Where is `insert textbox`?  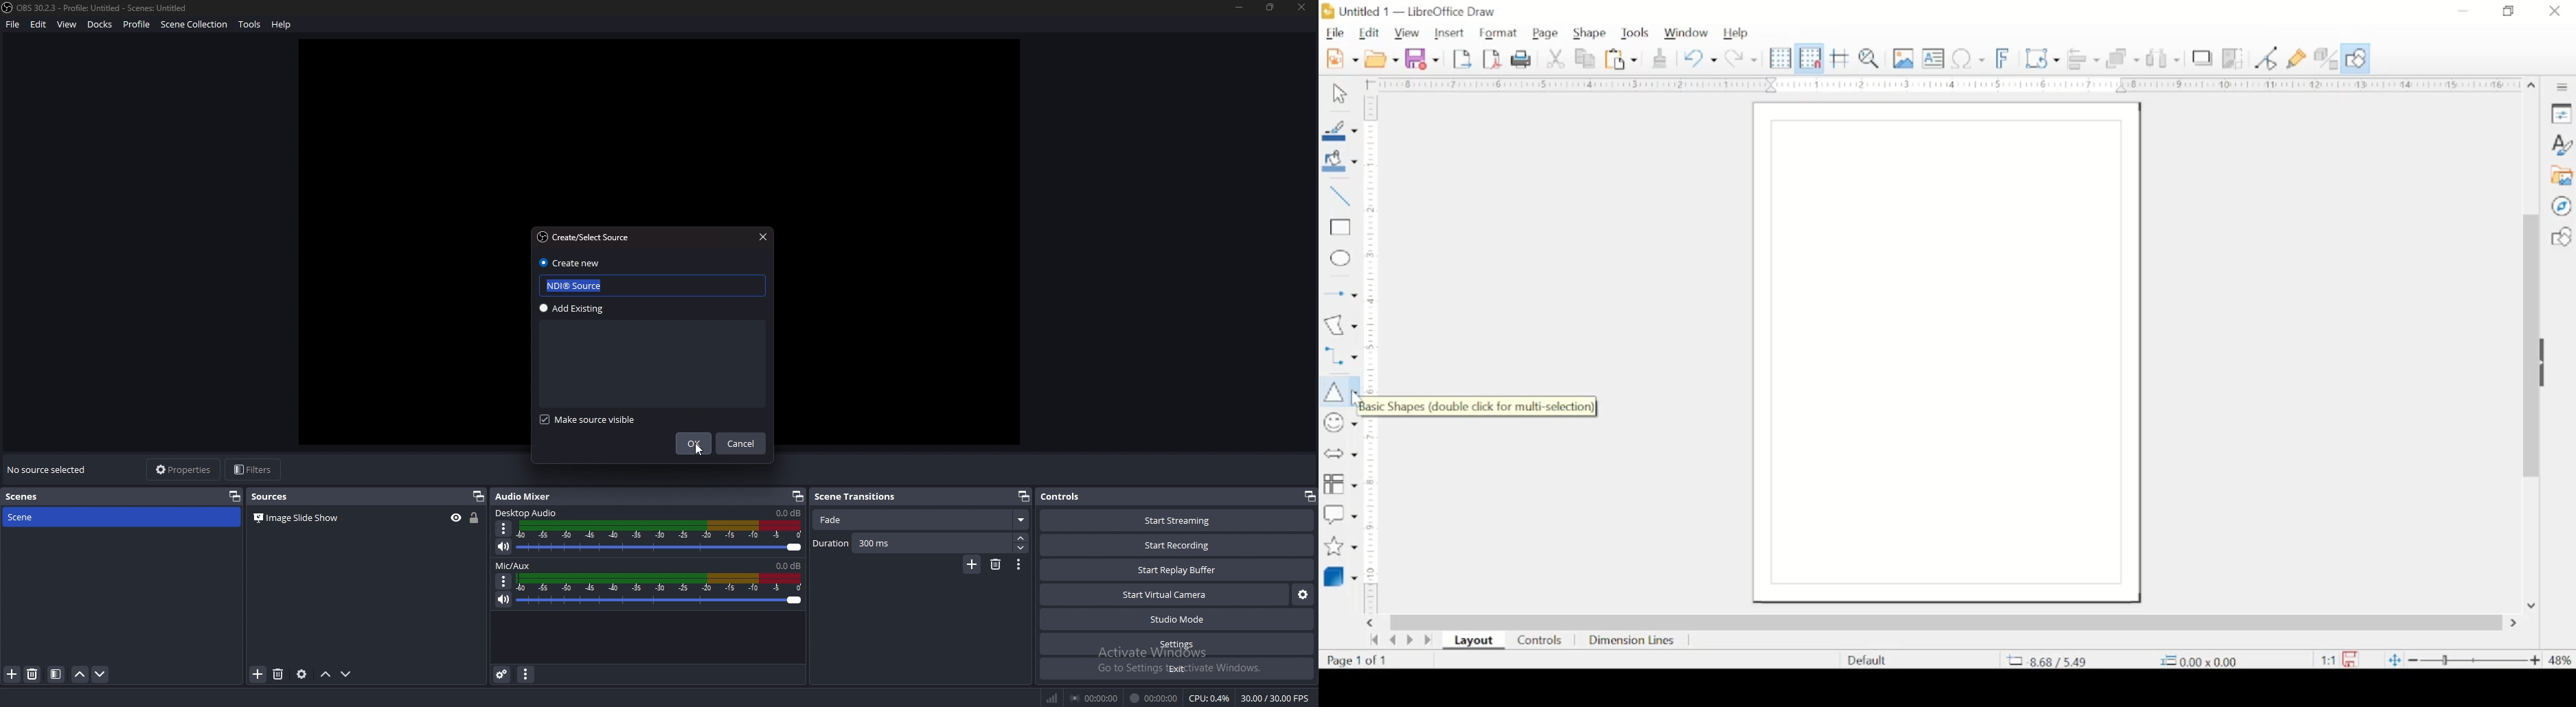
insert textbox is located at coordinates (1933, 58).